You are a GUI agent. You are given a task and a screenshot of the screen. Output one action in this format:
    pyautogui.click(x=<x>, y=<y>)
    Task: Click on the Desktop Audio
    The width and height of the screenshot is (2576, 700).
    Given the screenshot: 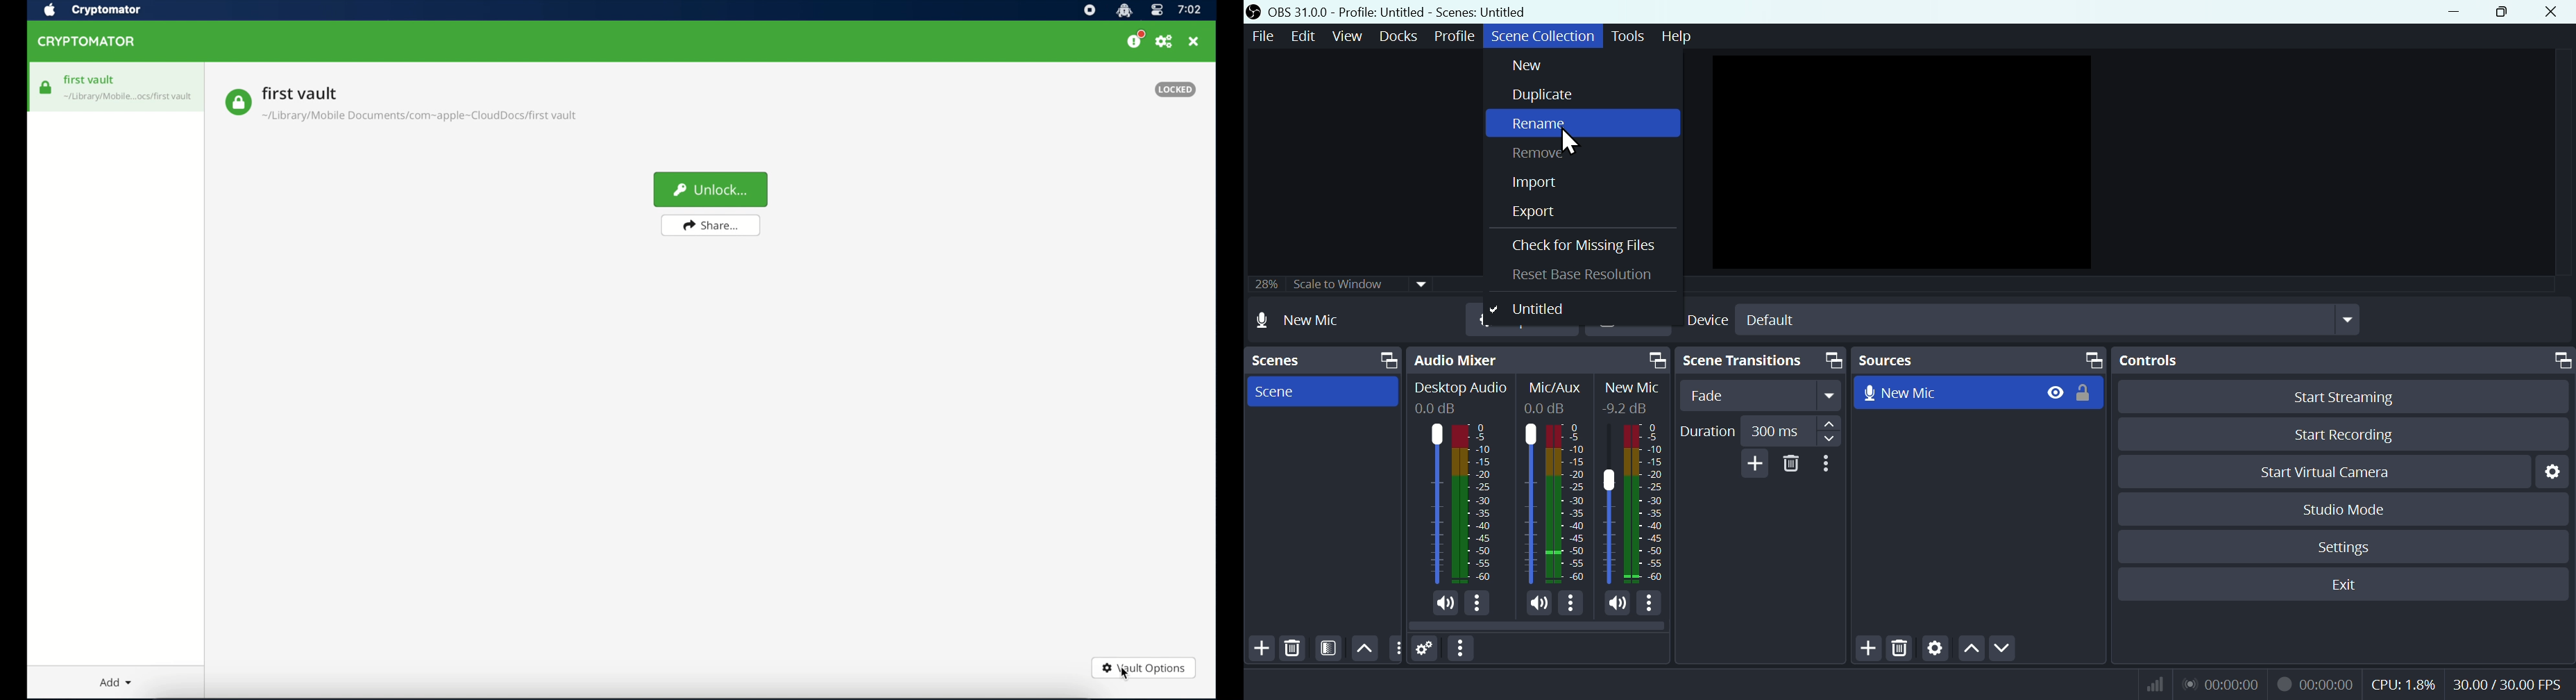 What is the action you would take?
    pyautogui.click(x=1435, y=503)
    